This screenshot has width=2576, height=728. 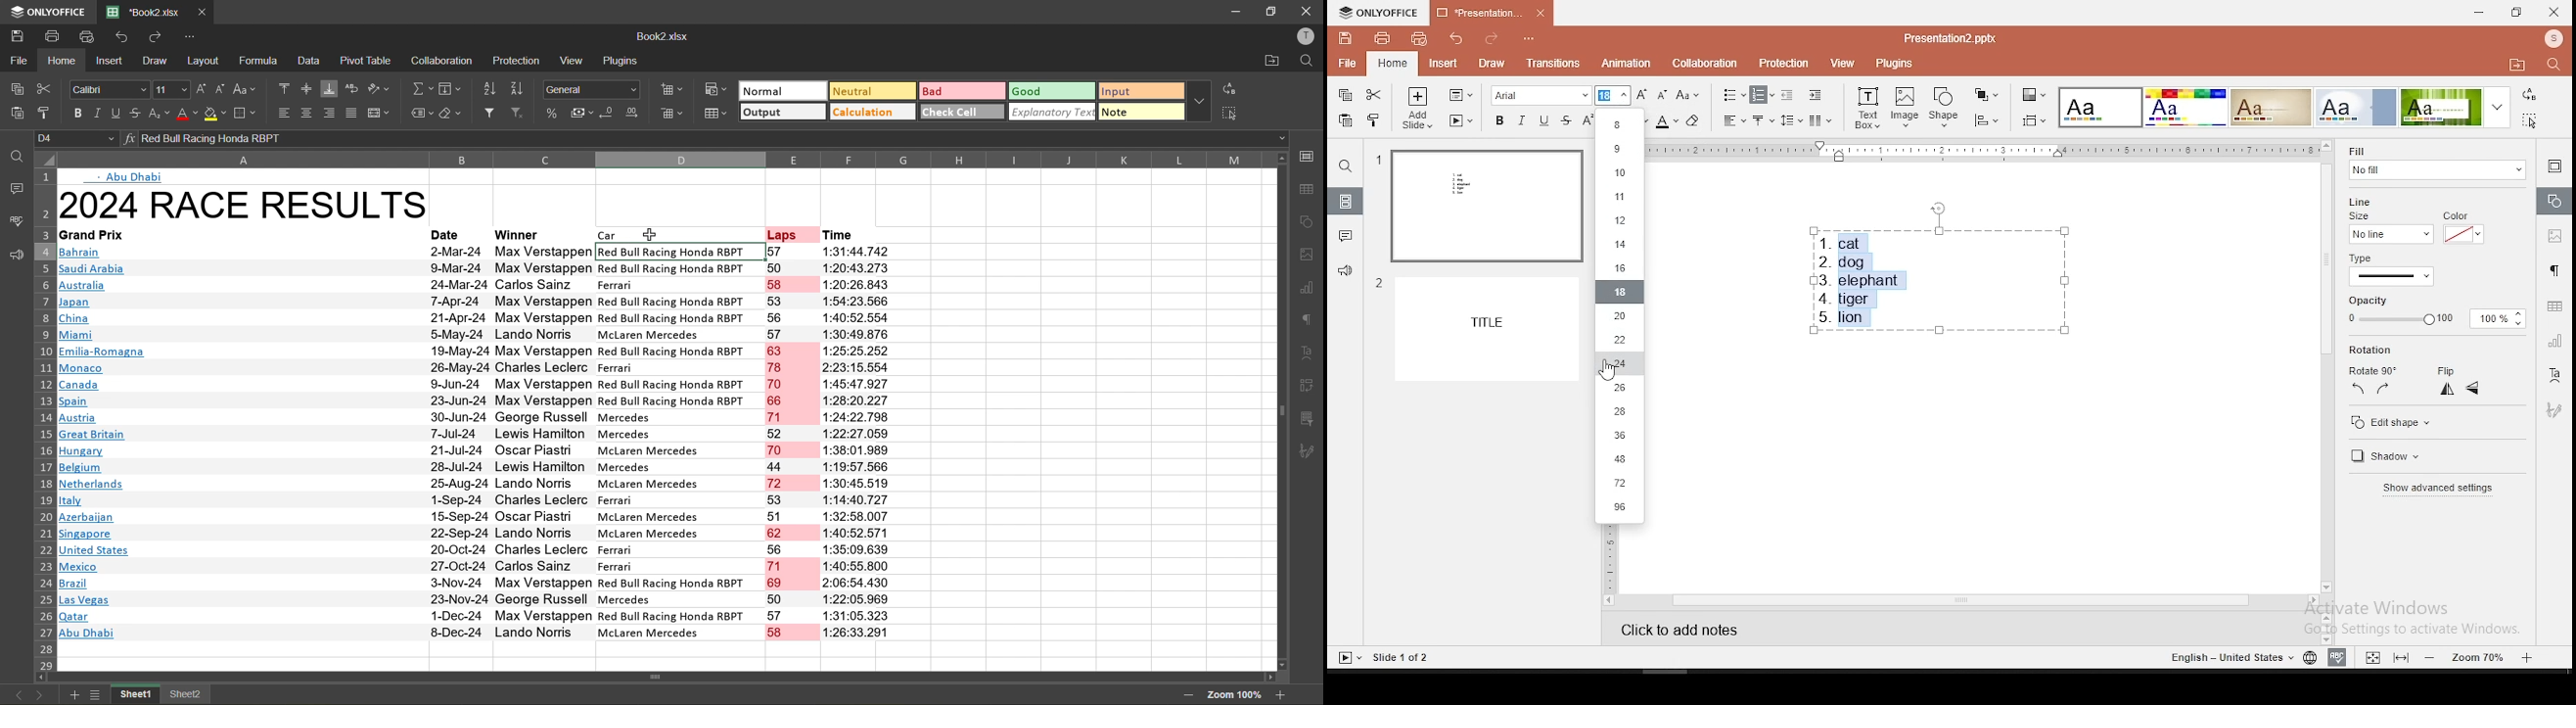 What do you see at coordinates (2435, 489) in the screenshot?
I see `show advanced settings` at bounding box center [2435, 489].